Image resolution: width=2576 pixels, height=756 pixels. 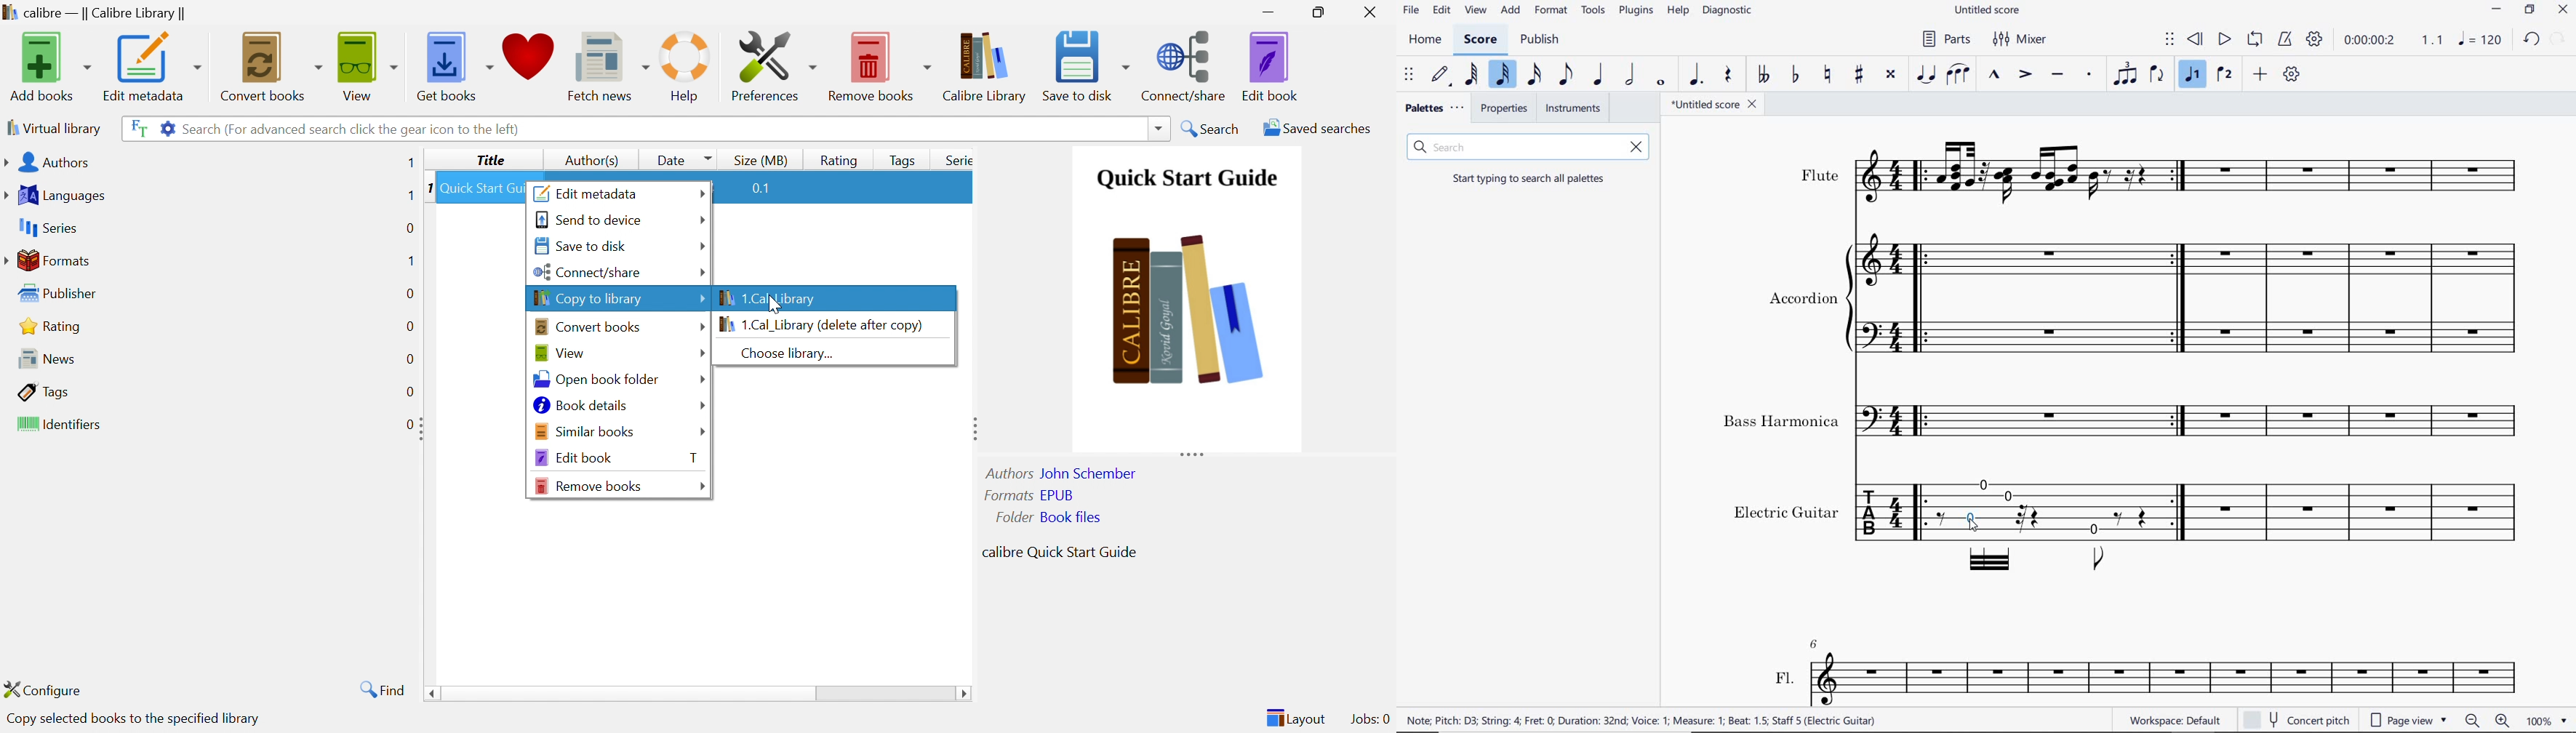 What do you see at coordinates (489, 161) in the screenshot?
I see `Title` at bounding box center [489, 161].